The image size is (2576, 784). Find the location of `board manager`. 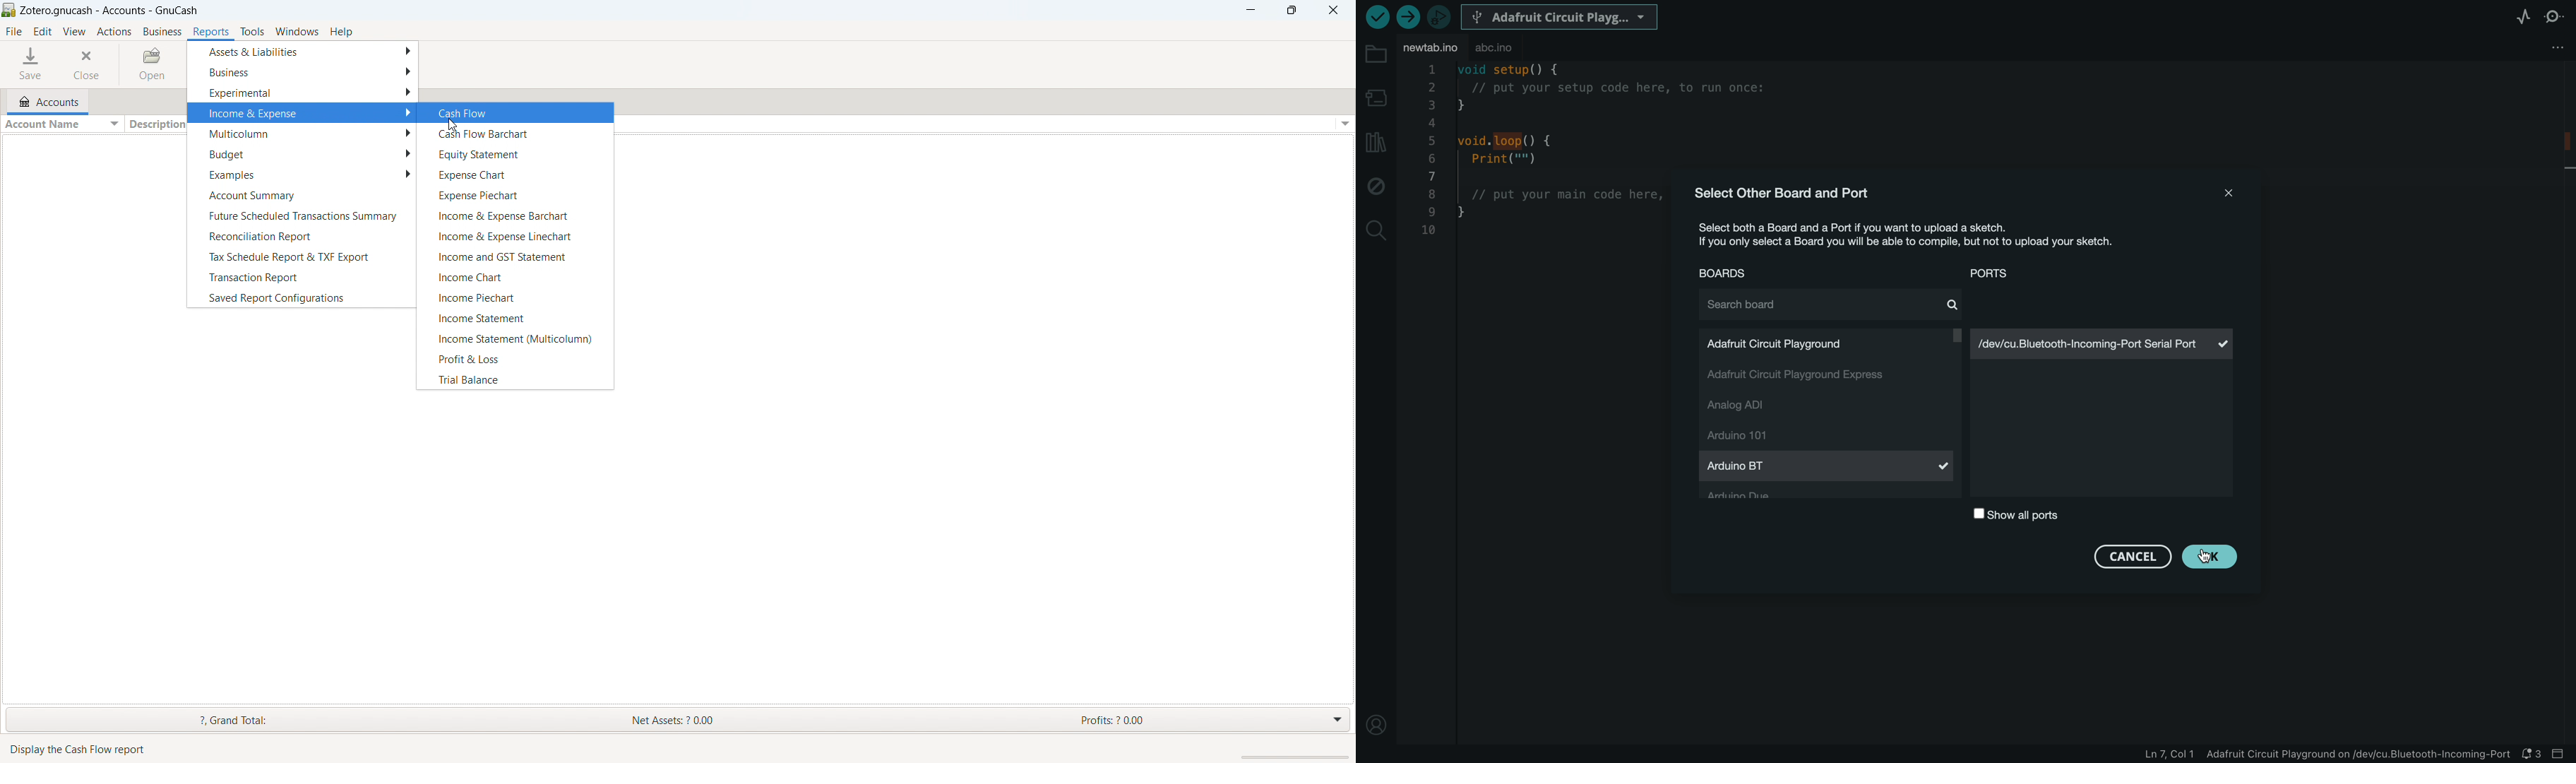

board manager is located at coordinates (1377, 97).